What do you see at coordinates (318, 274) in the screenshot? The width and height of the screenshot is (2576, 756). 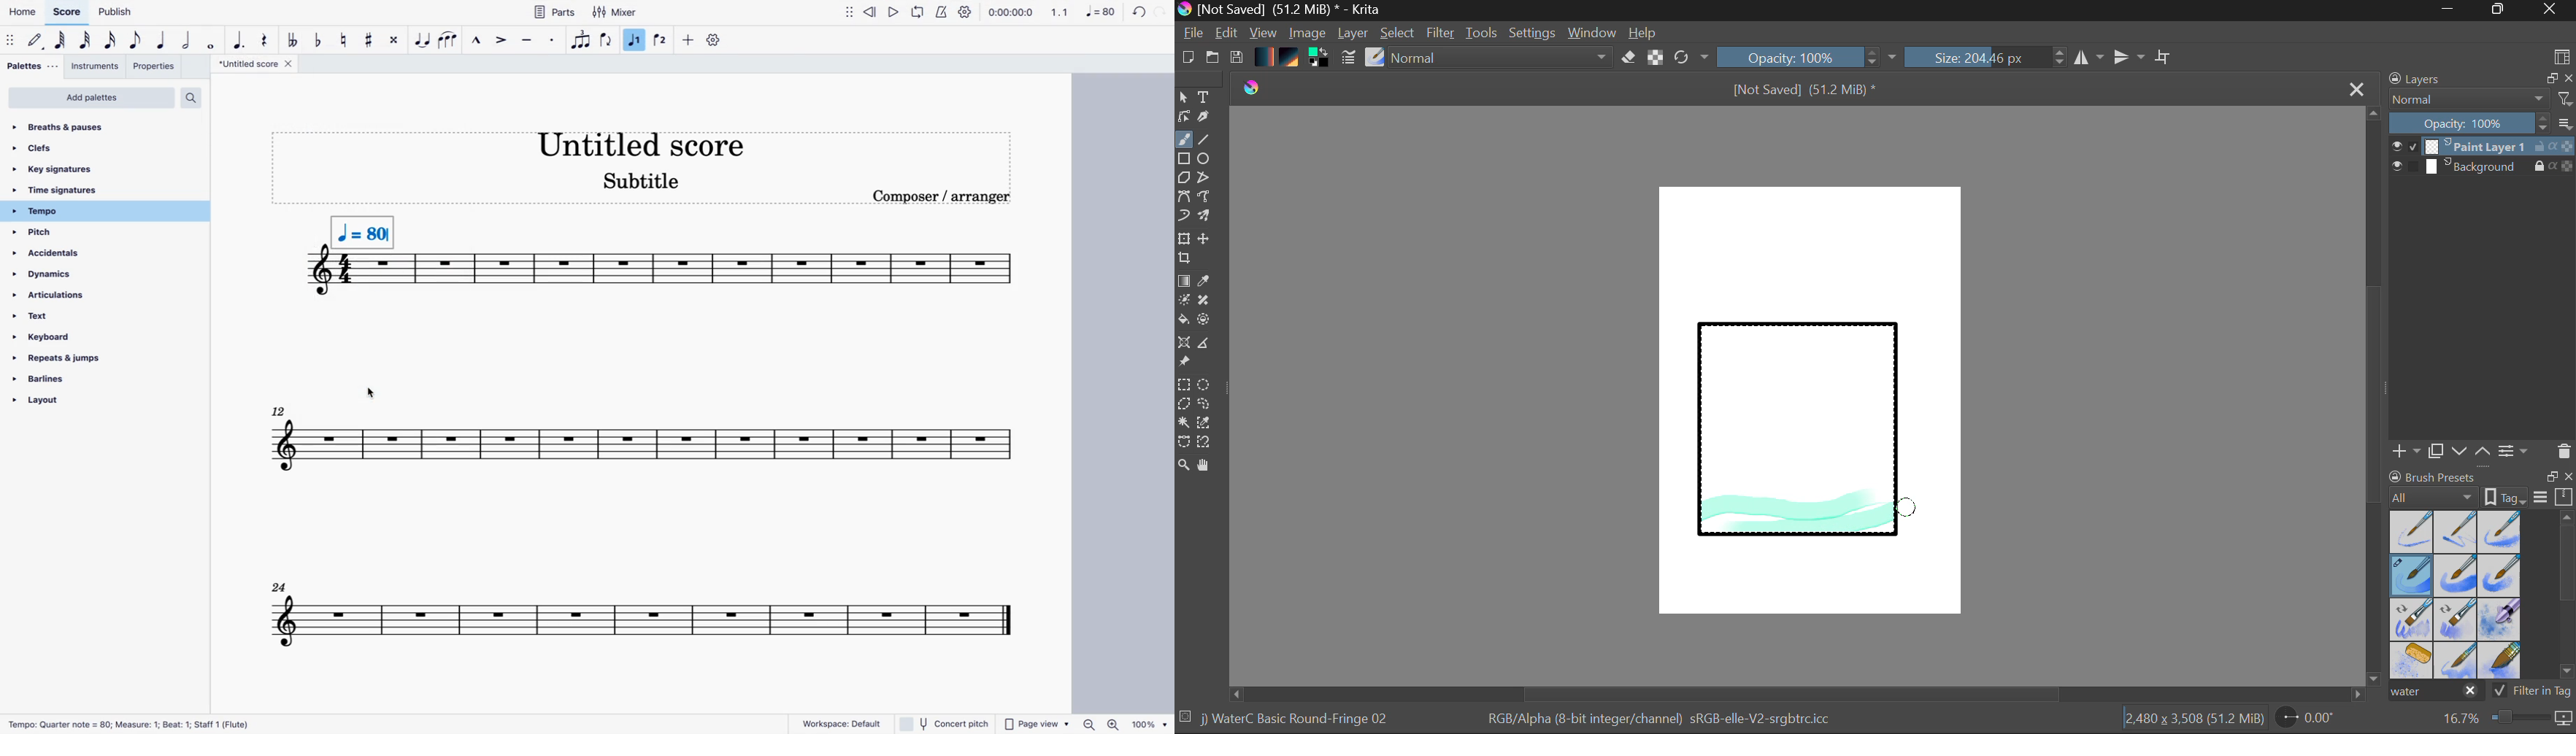 I see `score` at bounding box center [318, 274].